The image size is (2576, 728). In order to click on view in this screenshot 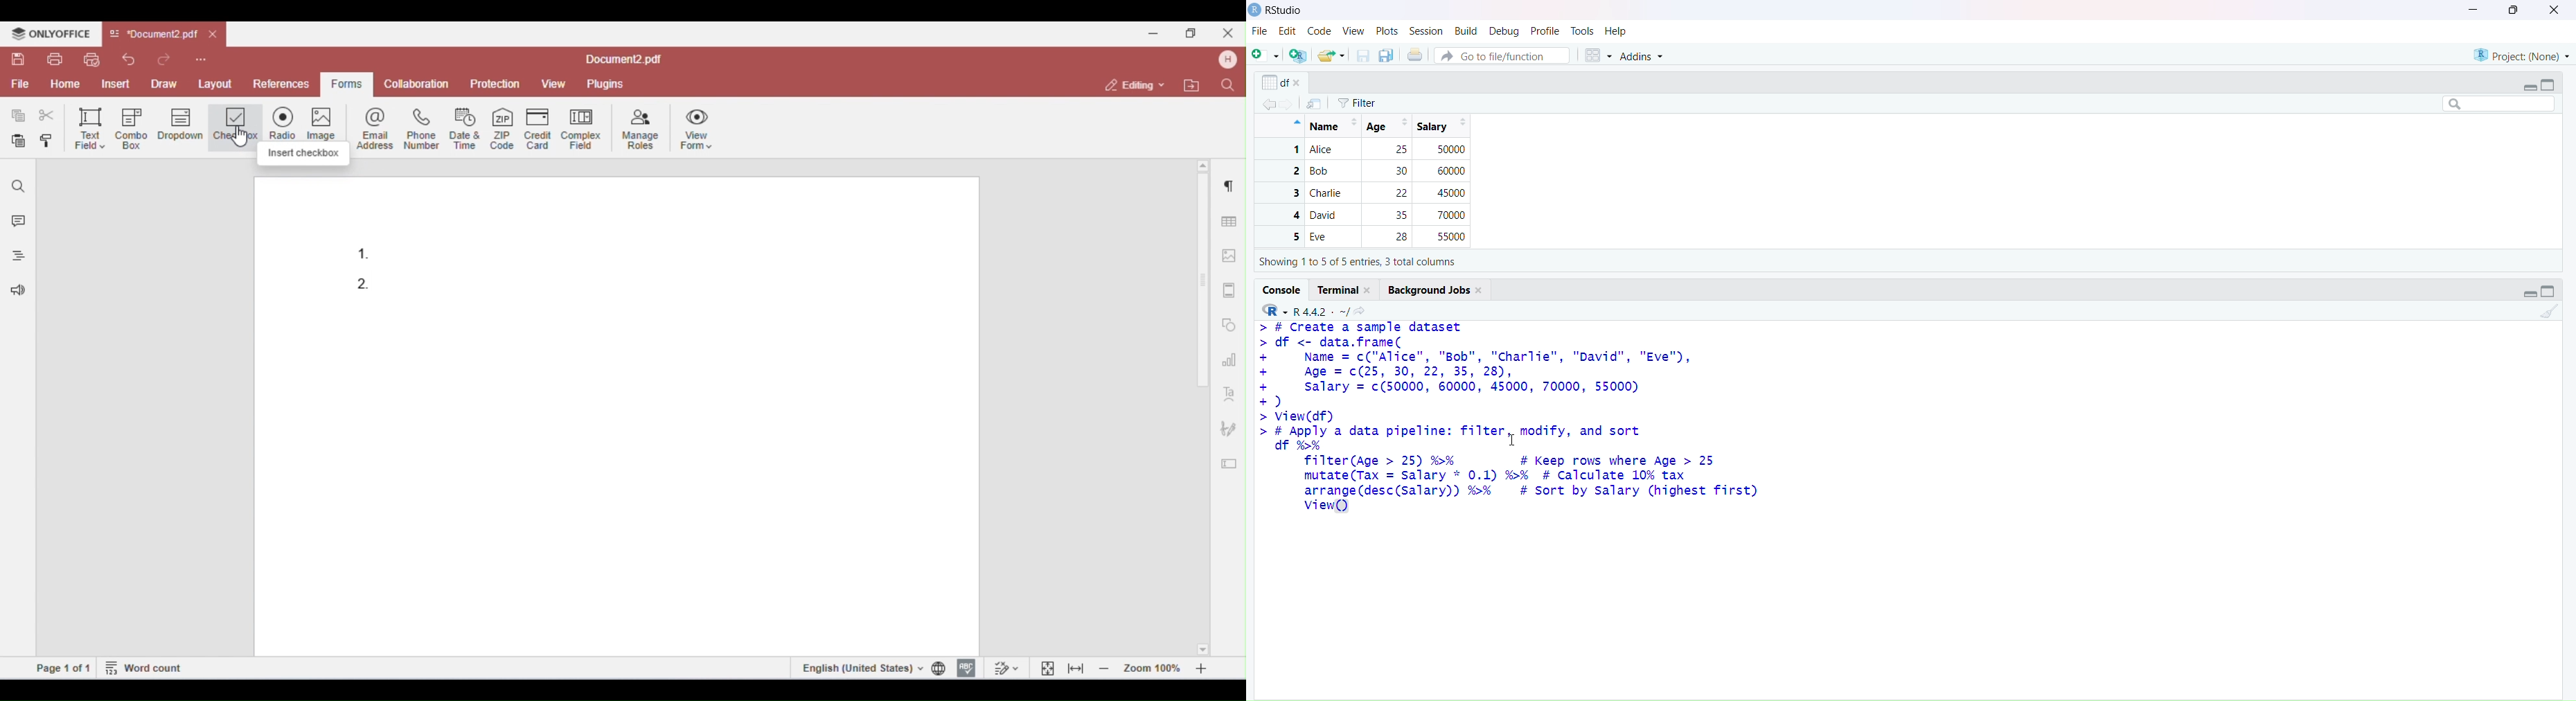, I will do `click(1353, 30)`.